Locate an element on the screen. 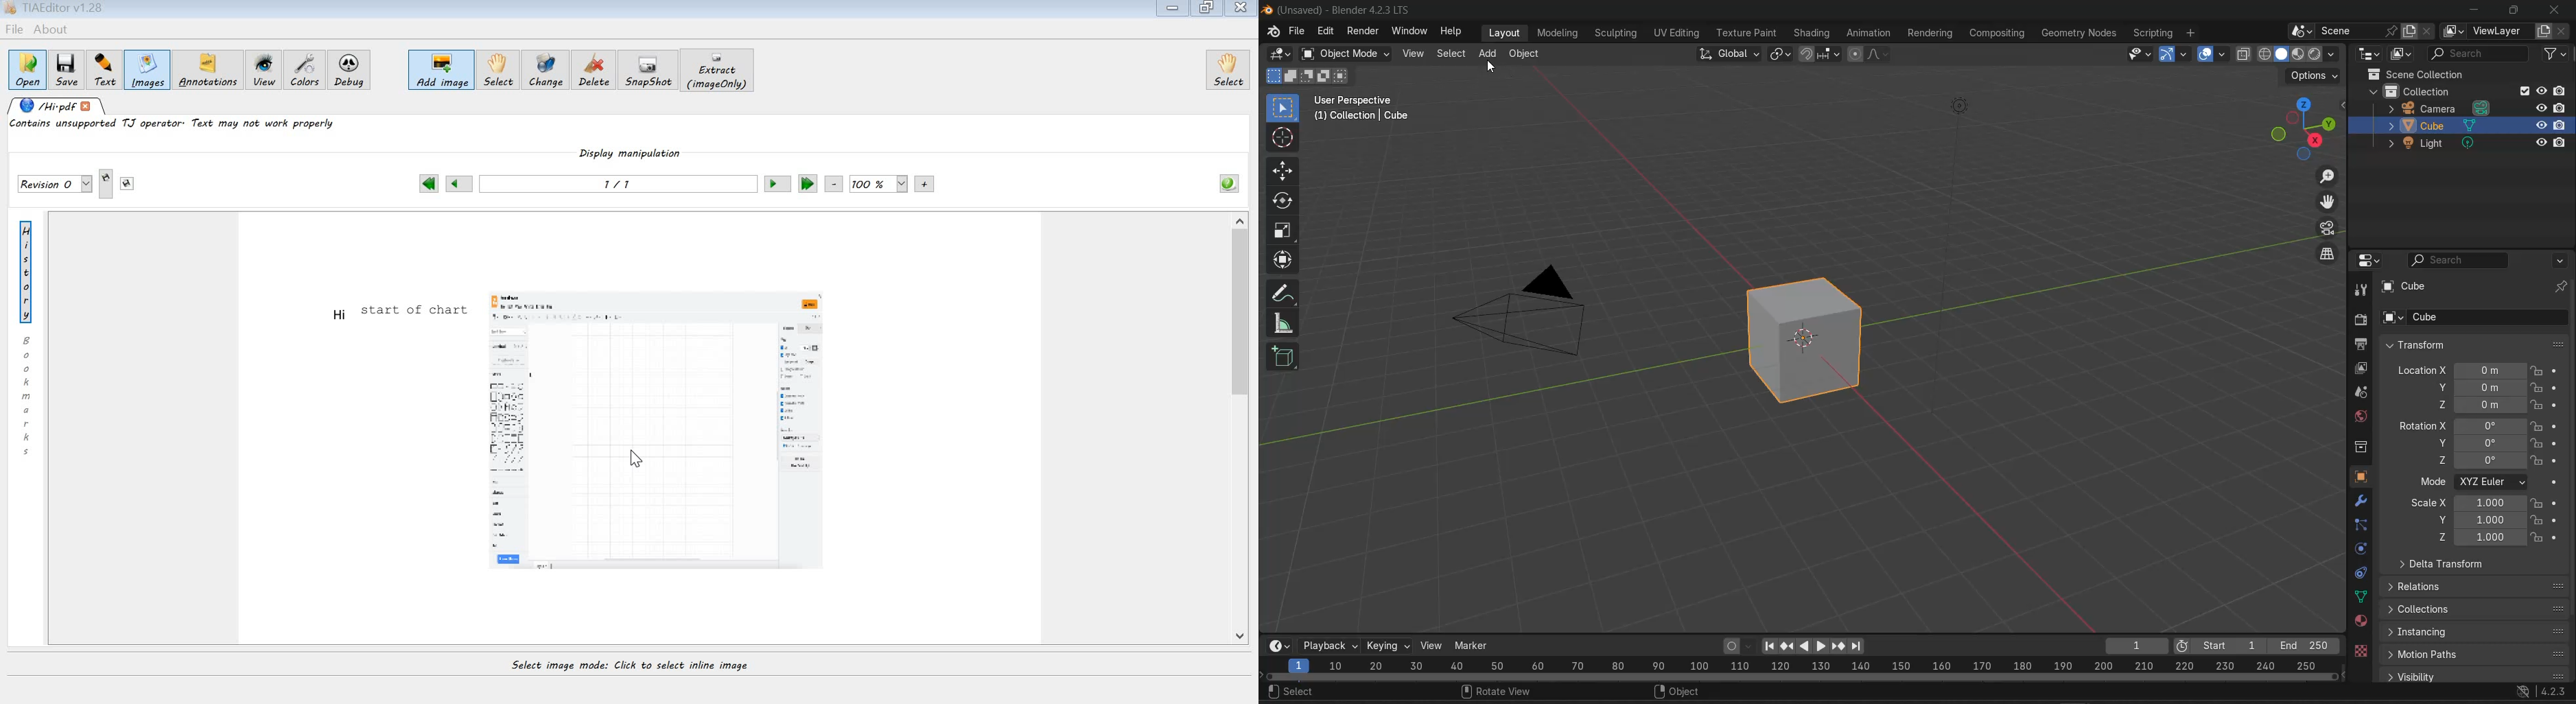 The image size is (2576, 728). overlays is located at coordinates (2227, 54).